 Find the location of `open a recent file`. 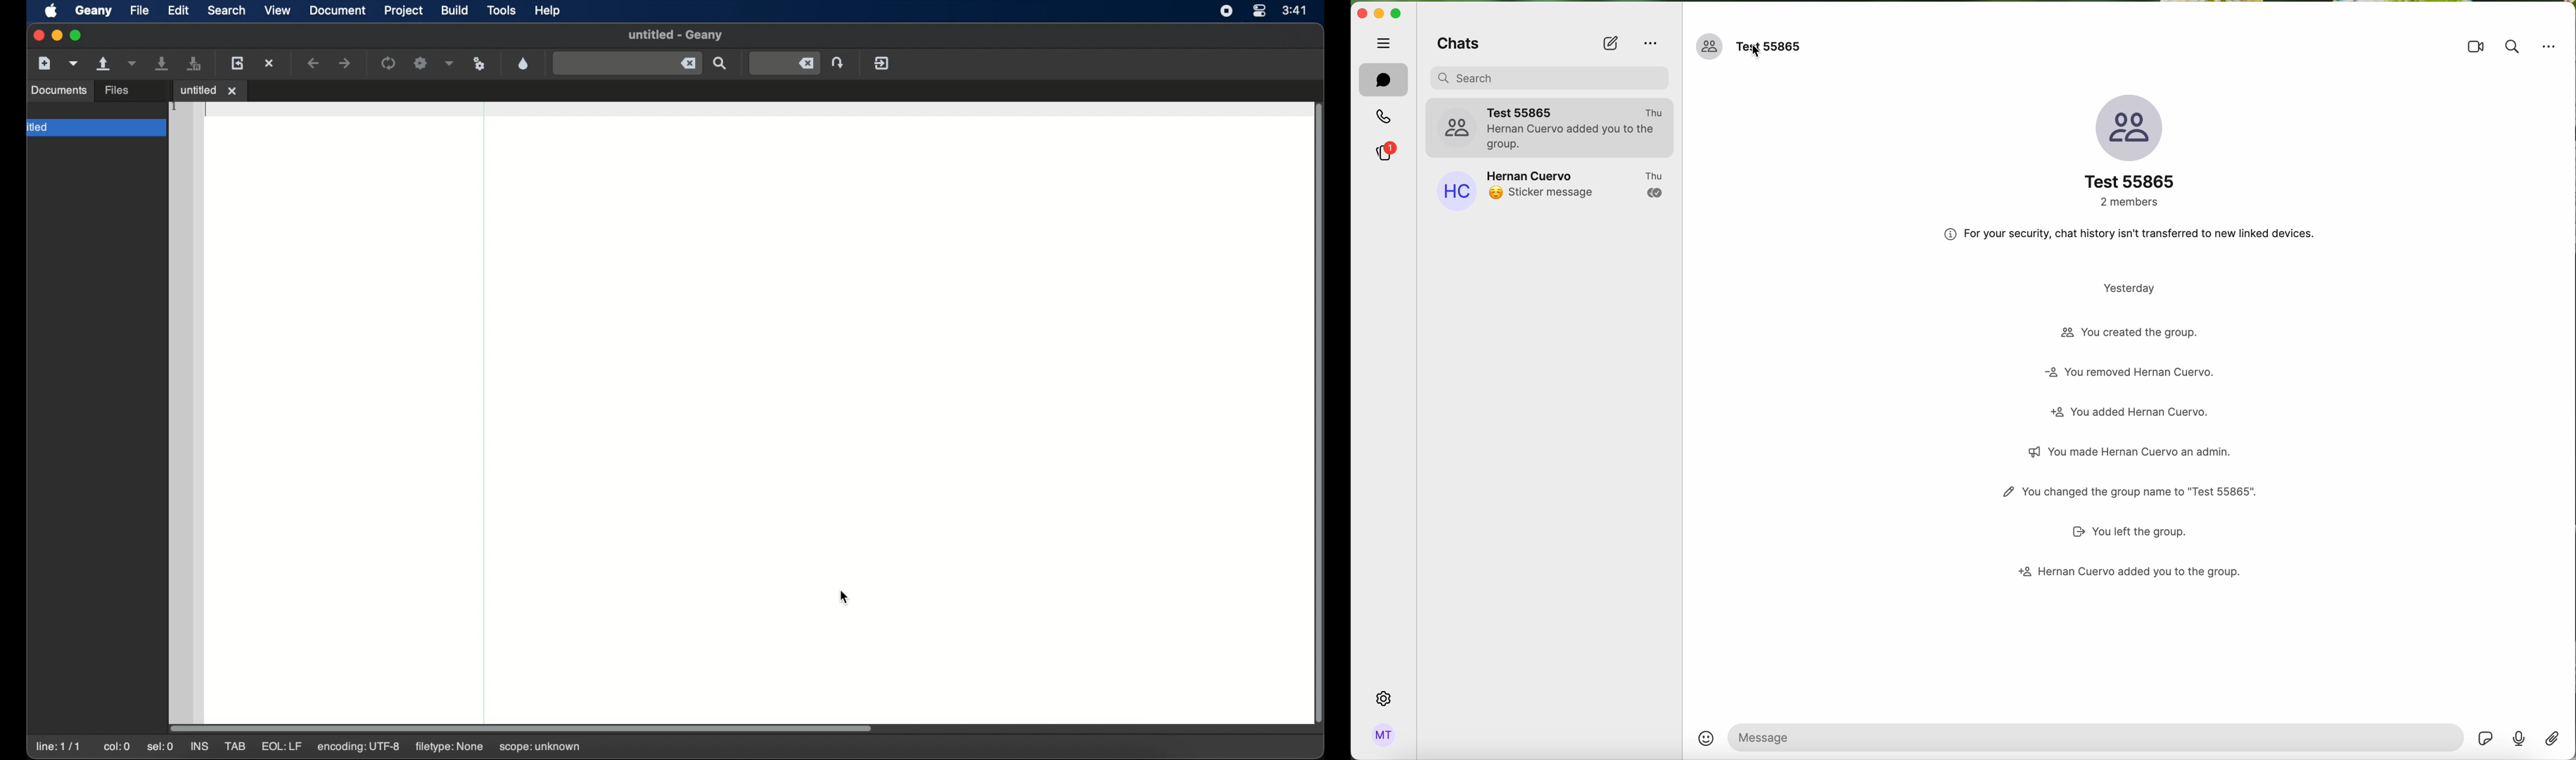

open a recent file is located at coordinates (134, 64).